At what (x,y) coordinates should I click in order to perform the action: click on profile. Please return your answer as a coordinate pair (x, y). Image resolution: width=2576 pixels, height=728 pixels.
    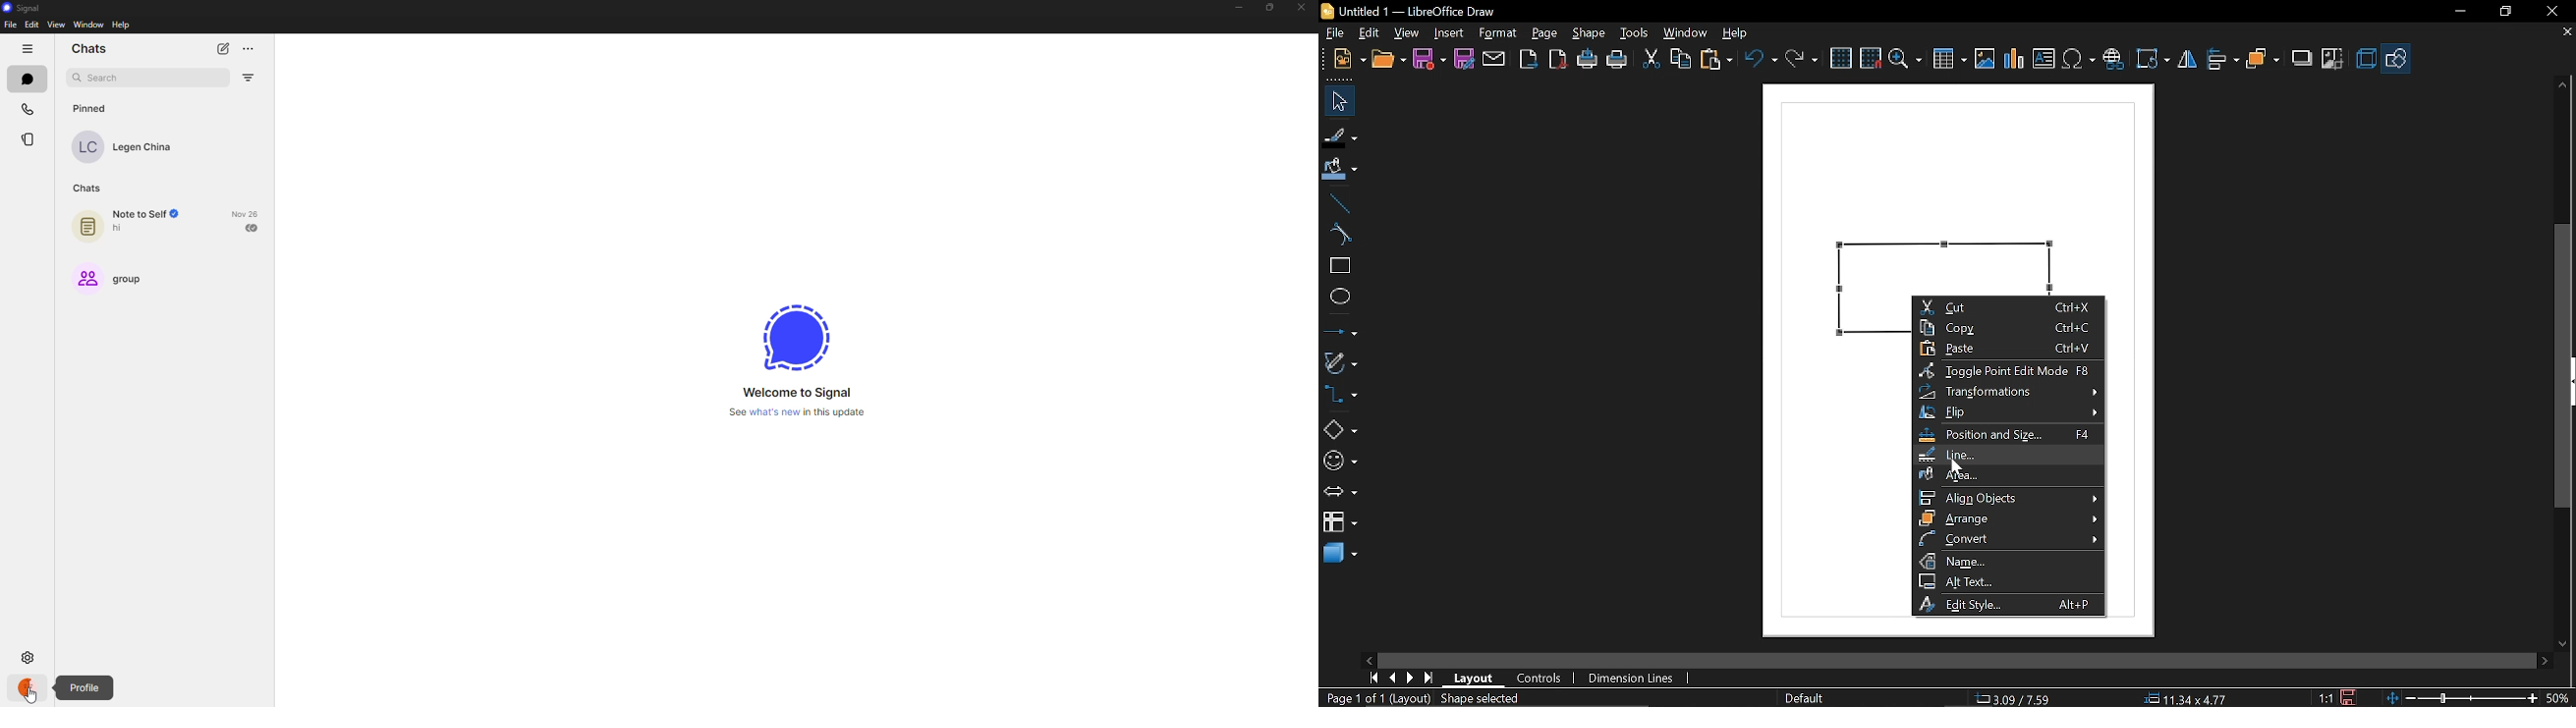
    Looking at the image, I should click on (29, 687).